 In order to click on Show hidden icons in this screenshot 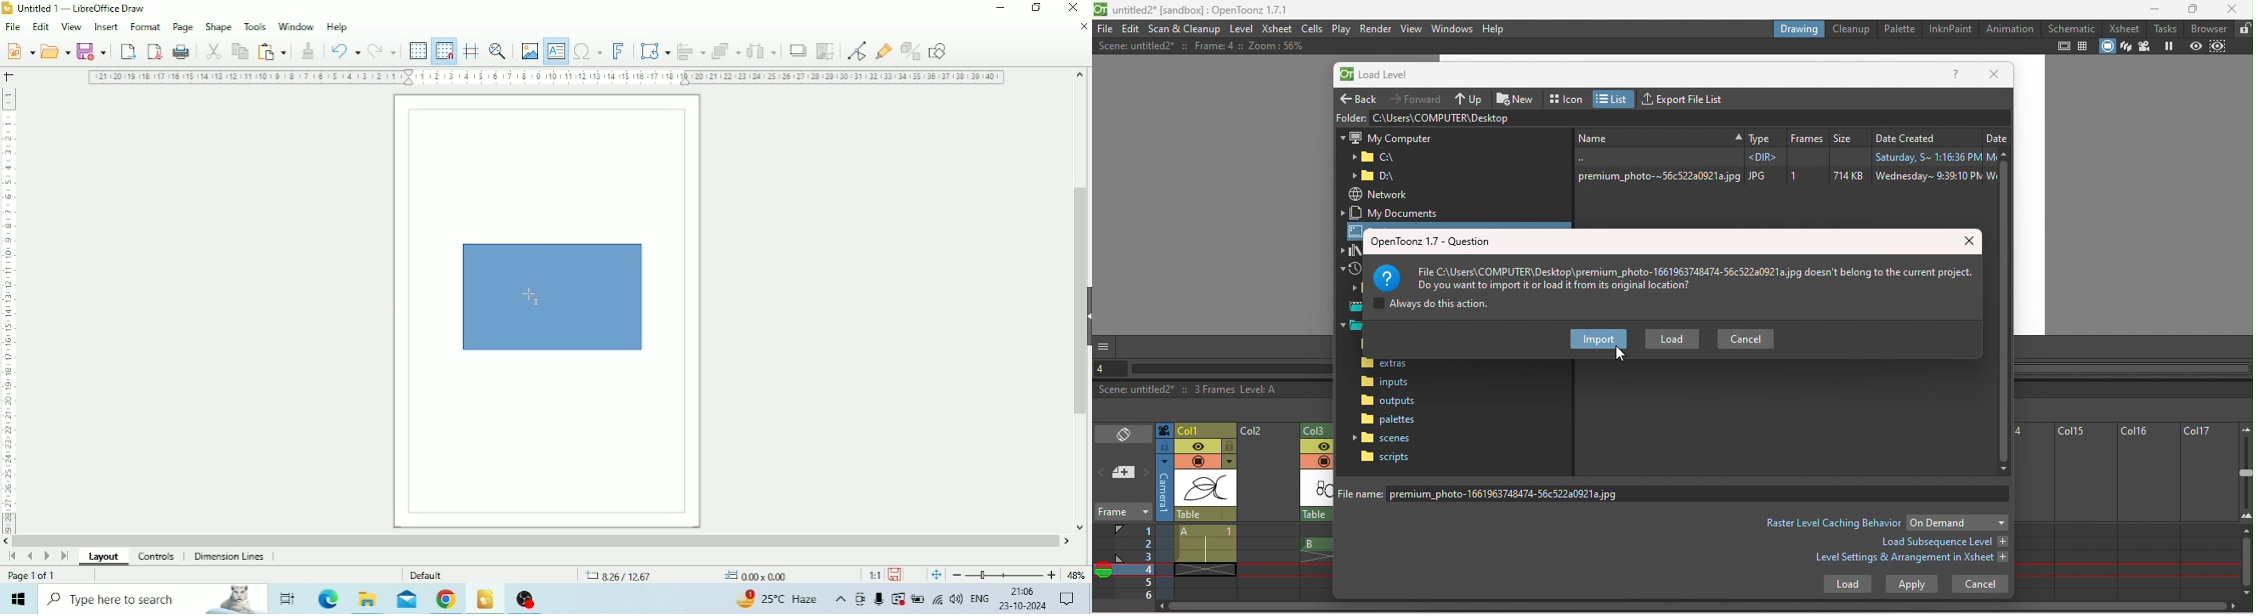, I will do `click(841, 599)`.